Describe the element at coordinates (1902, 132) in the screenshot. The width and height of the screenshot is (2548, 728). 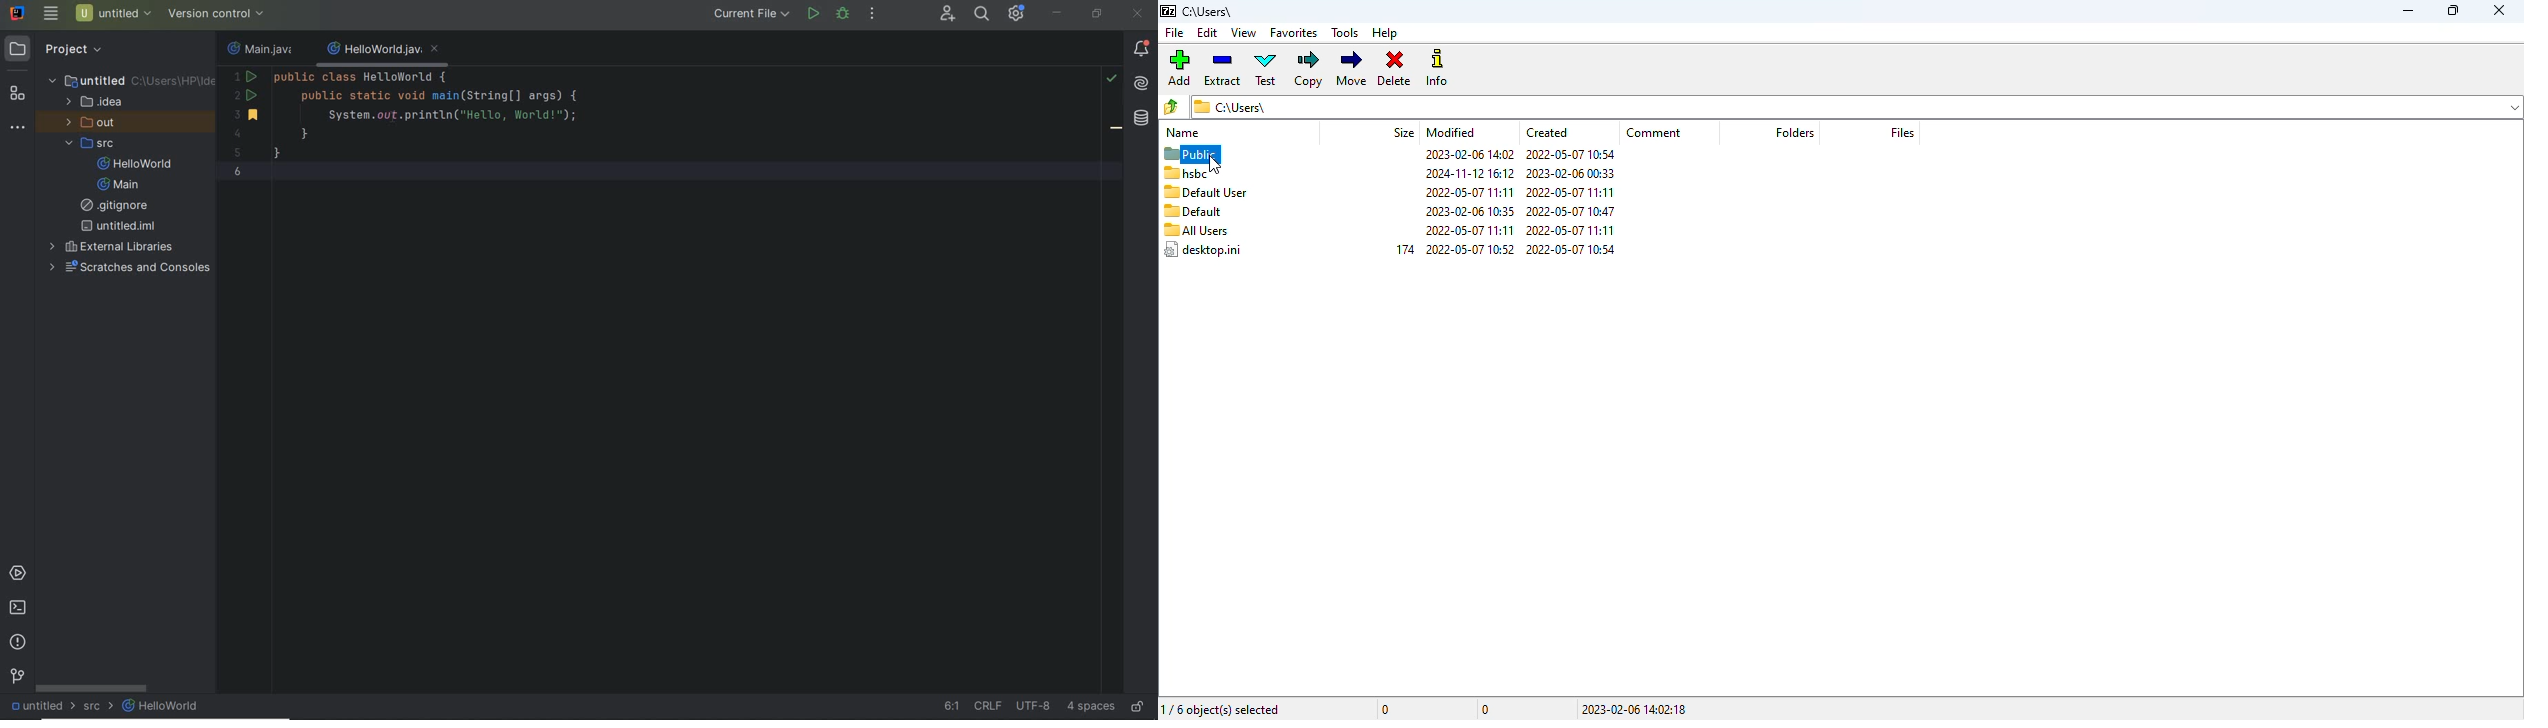
I see `files` at that location.